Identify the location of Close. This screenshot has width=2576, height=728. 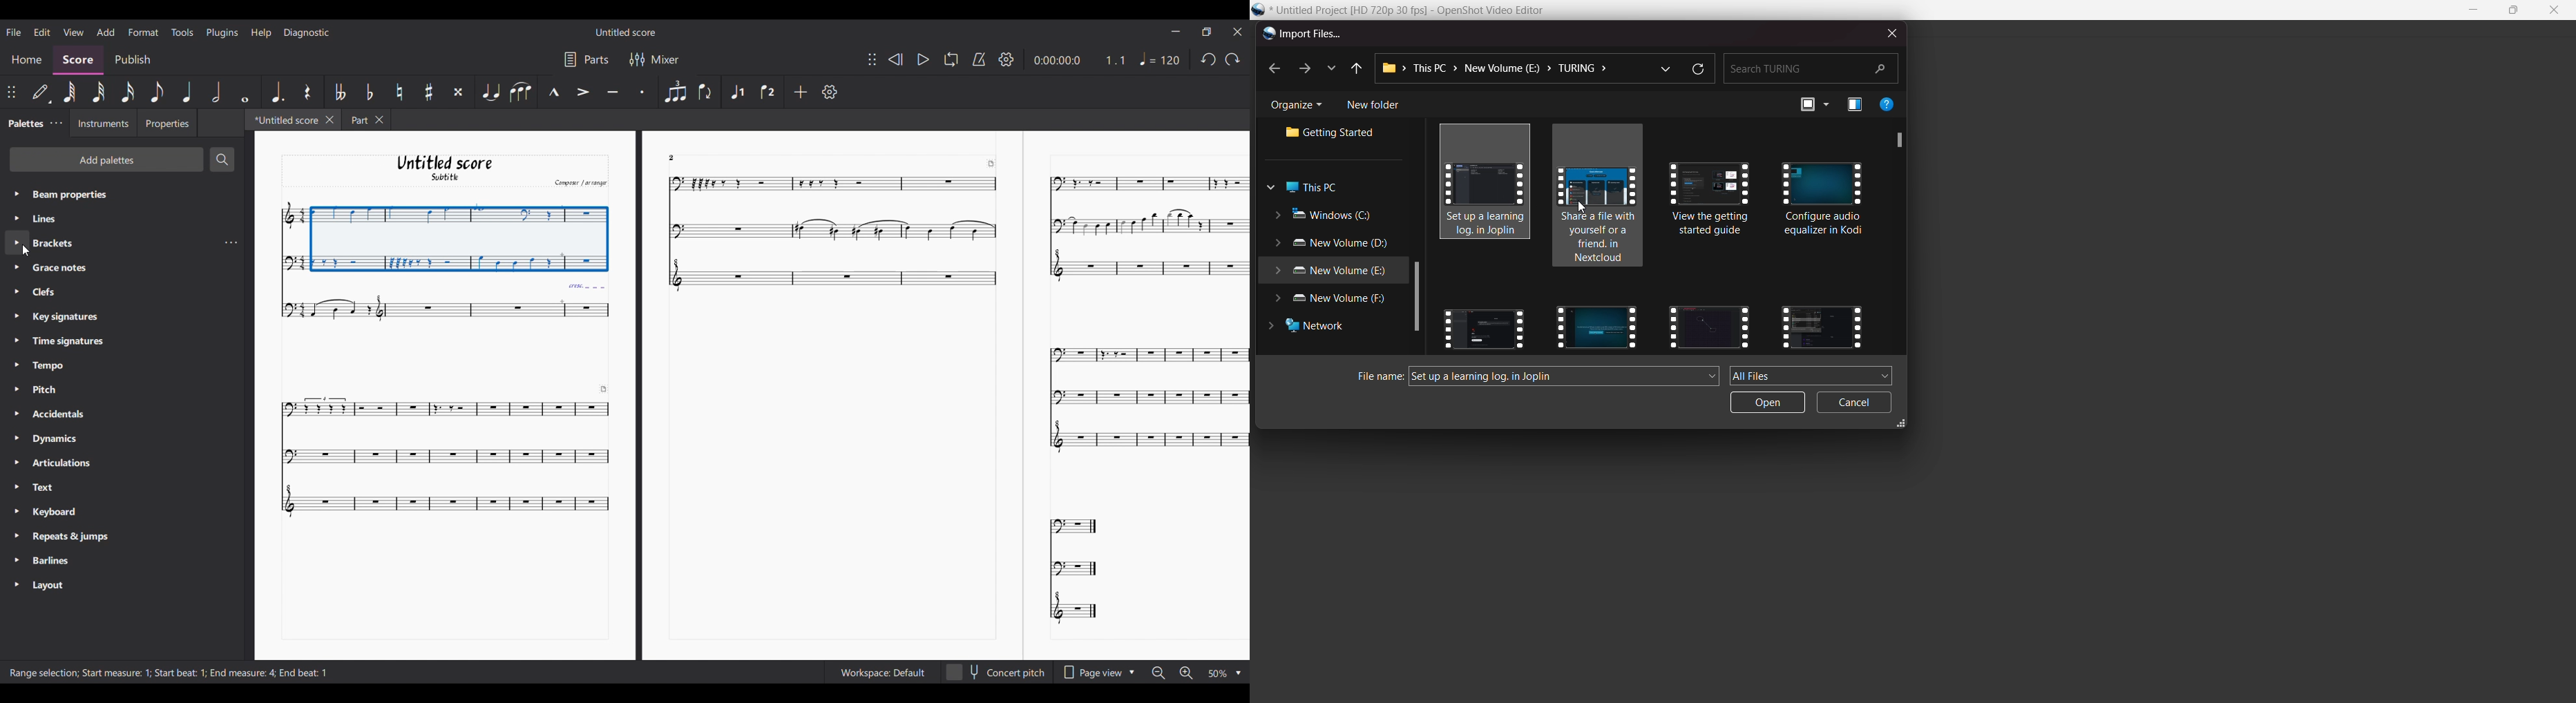
(382, 120).